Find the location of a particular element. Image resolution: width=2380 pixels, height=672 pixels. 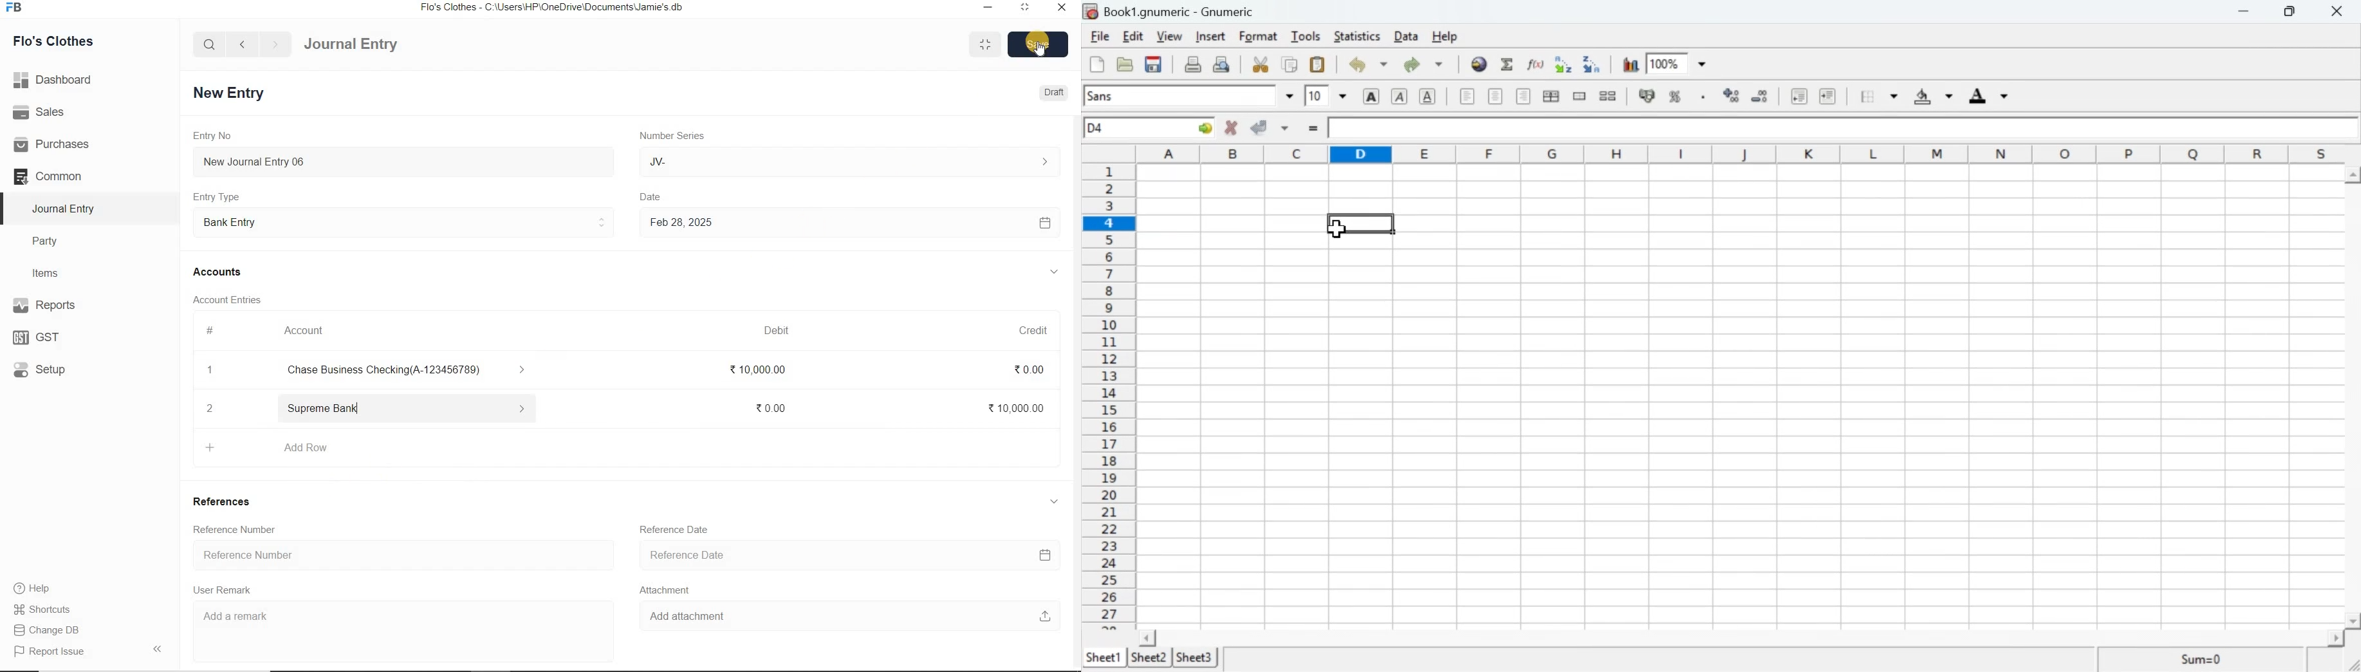

minimise/maximise is located at coordinates (986, 45).